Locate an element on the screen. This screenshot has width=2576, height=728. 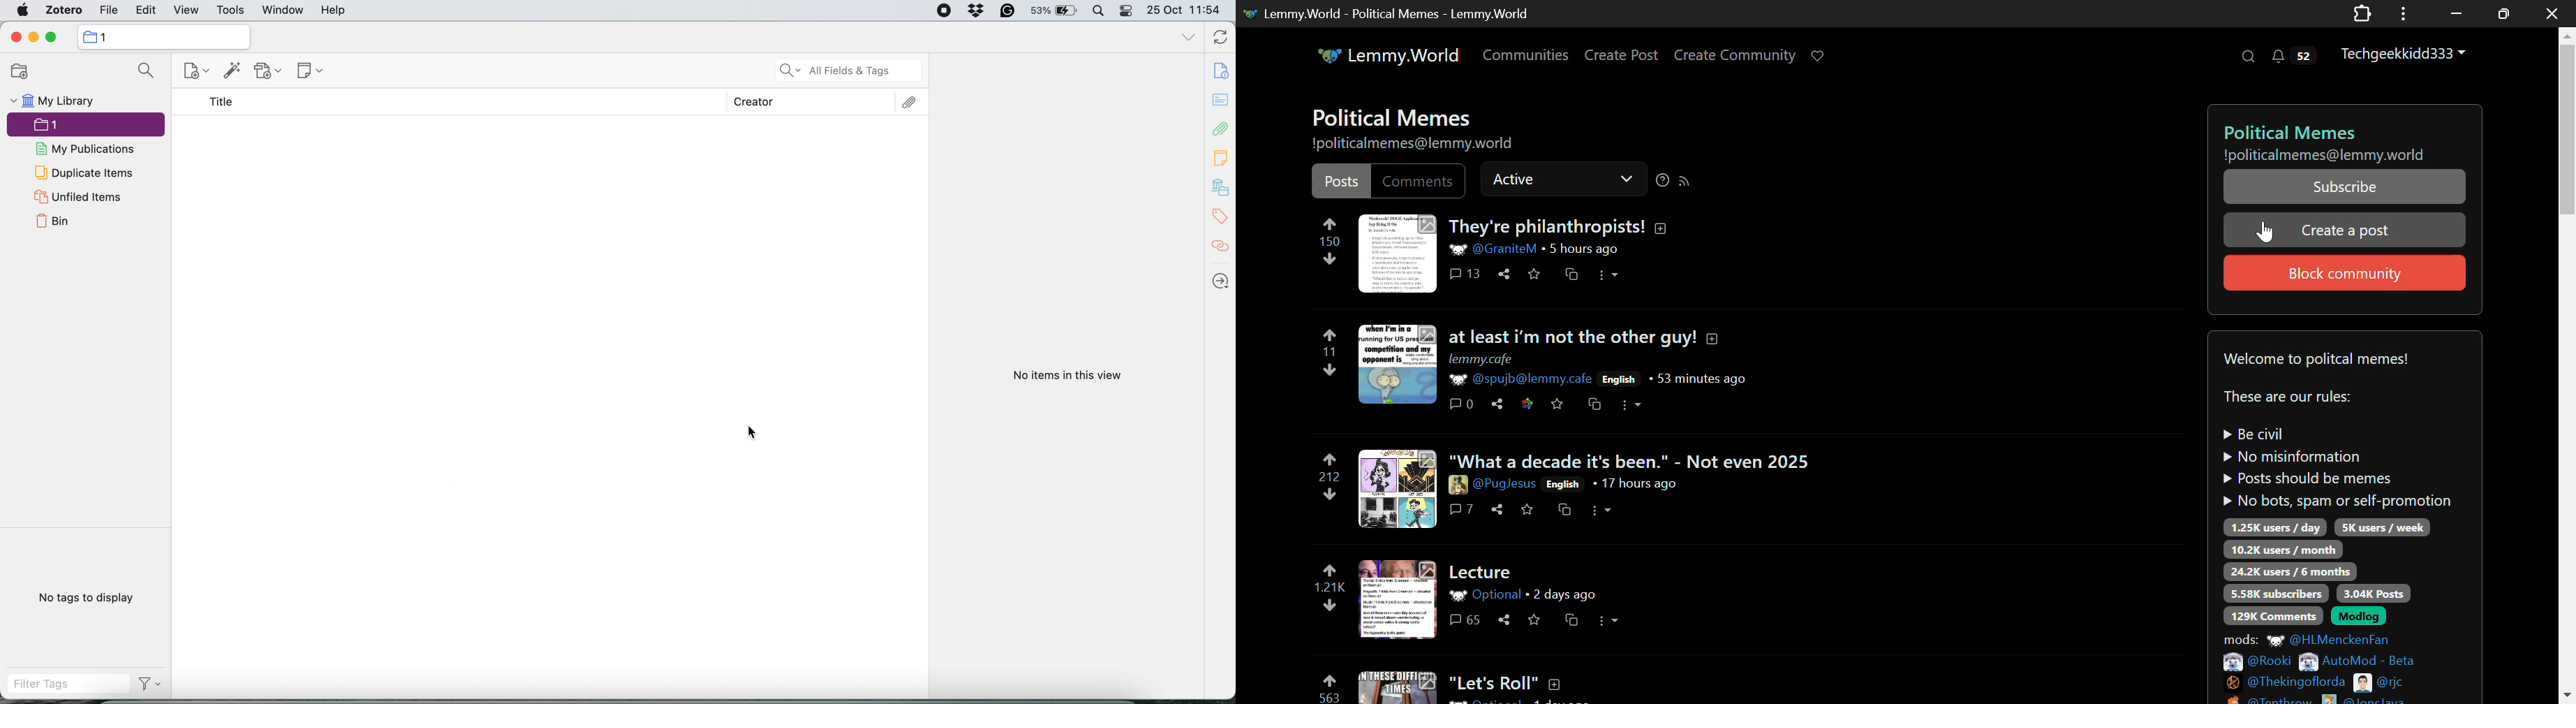
search is located at coordinates (148, 70).